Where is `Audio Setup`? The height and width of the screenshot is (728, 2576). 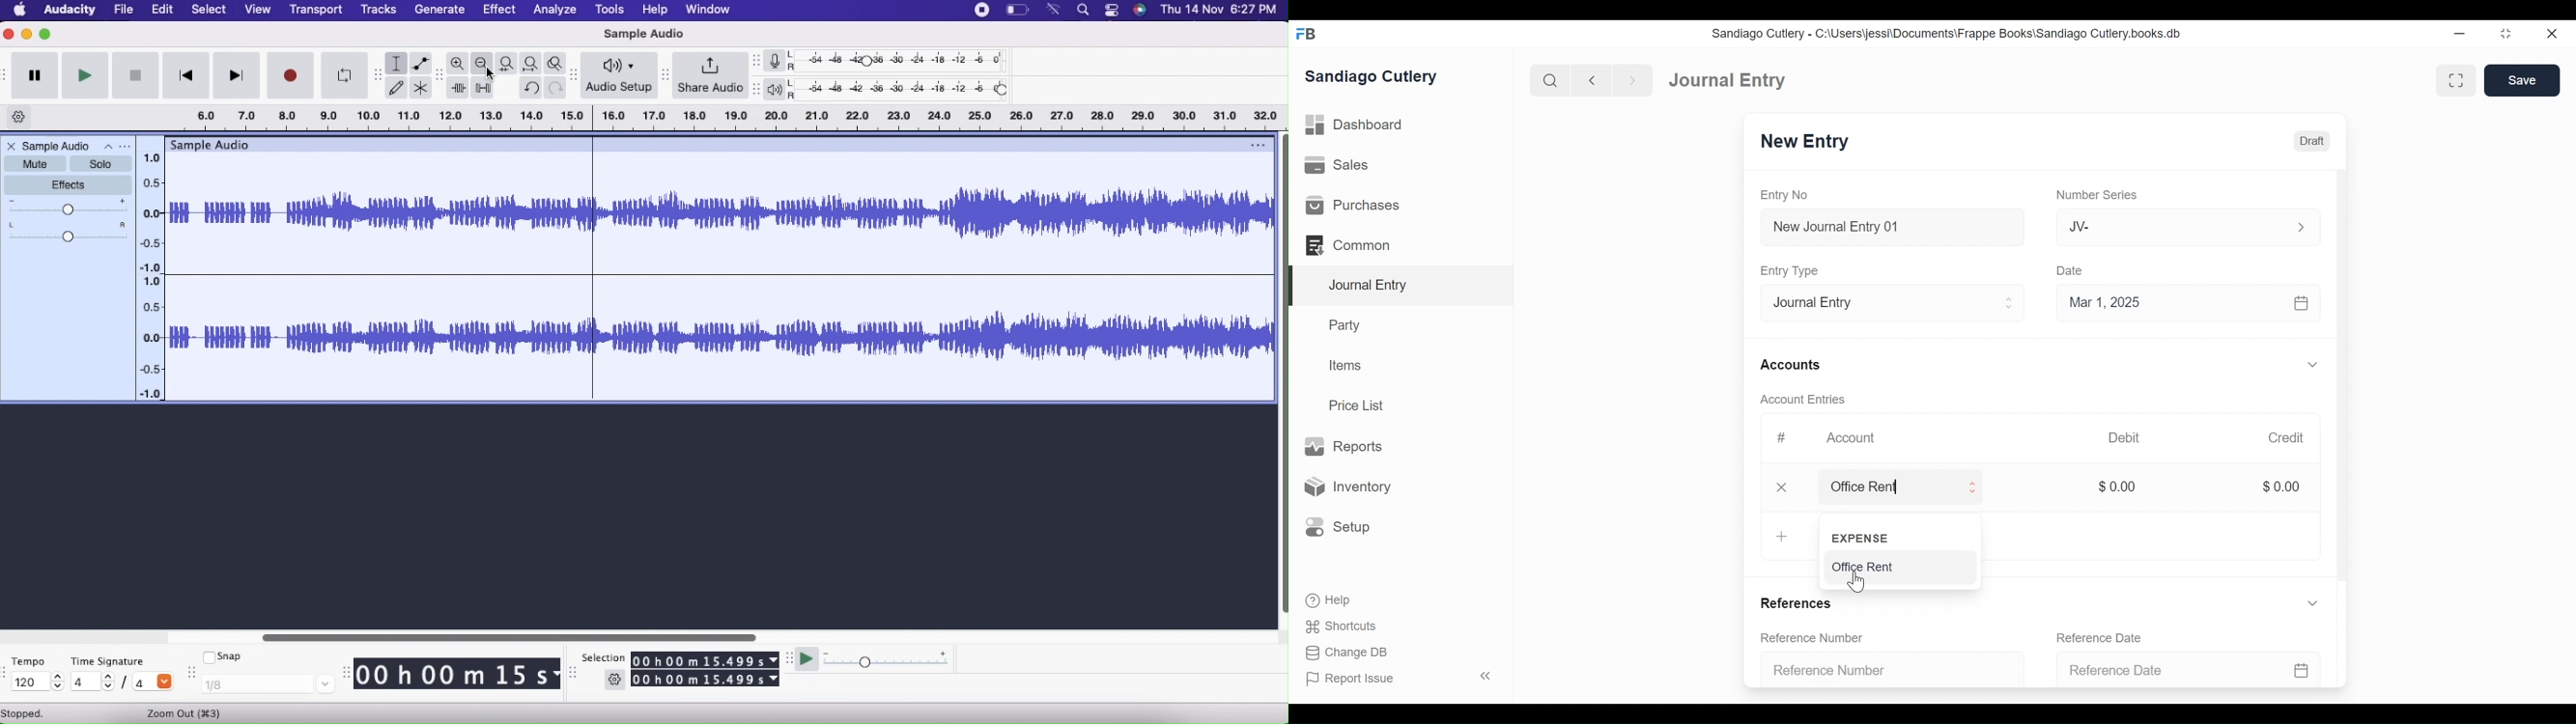
Audio Setup is located at coordinates (618, 74).